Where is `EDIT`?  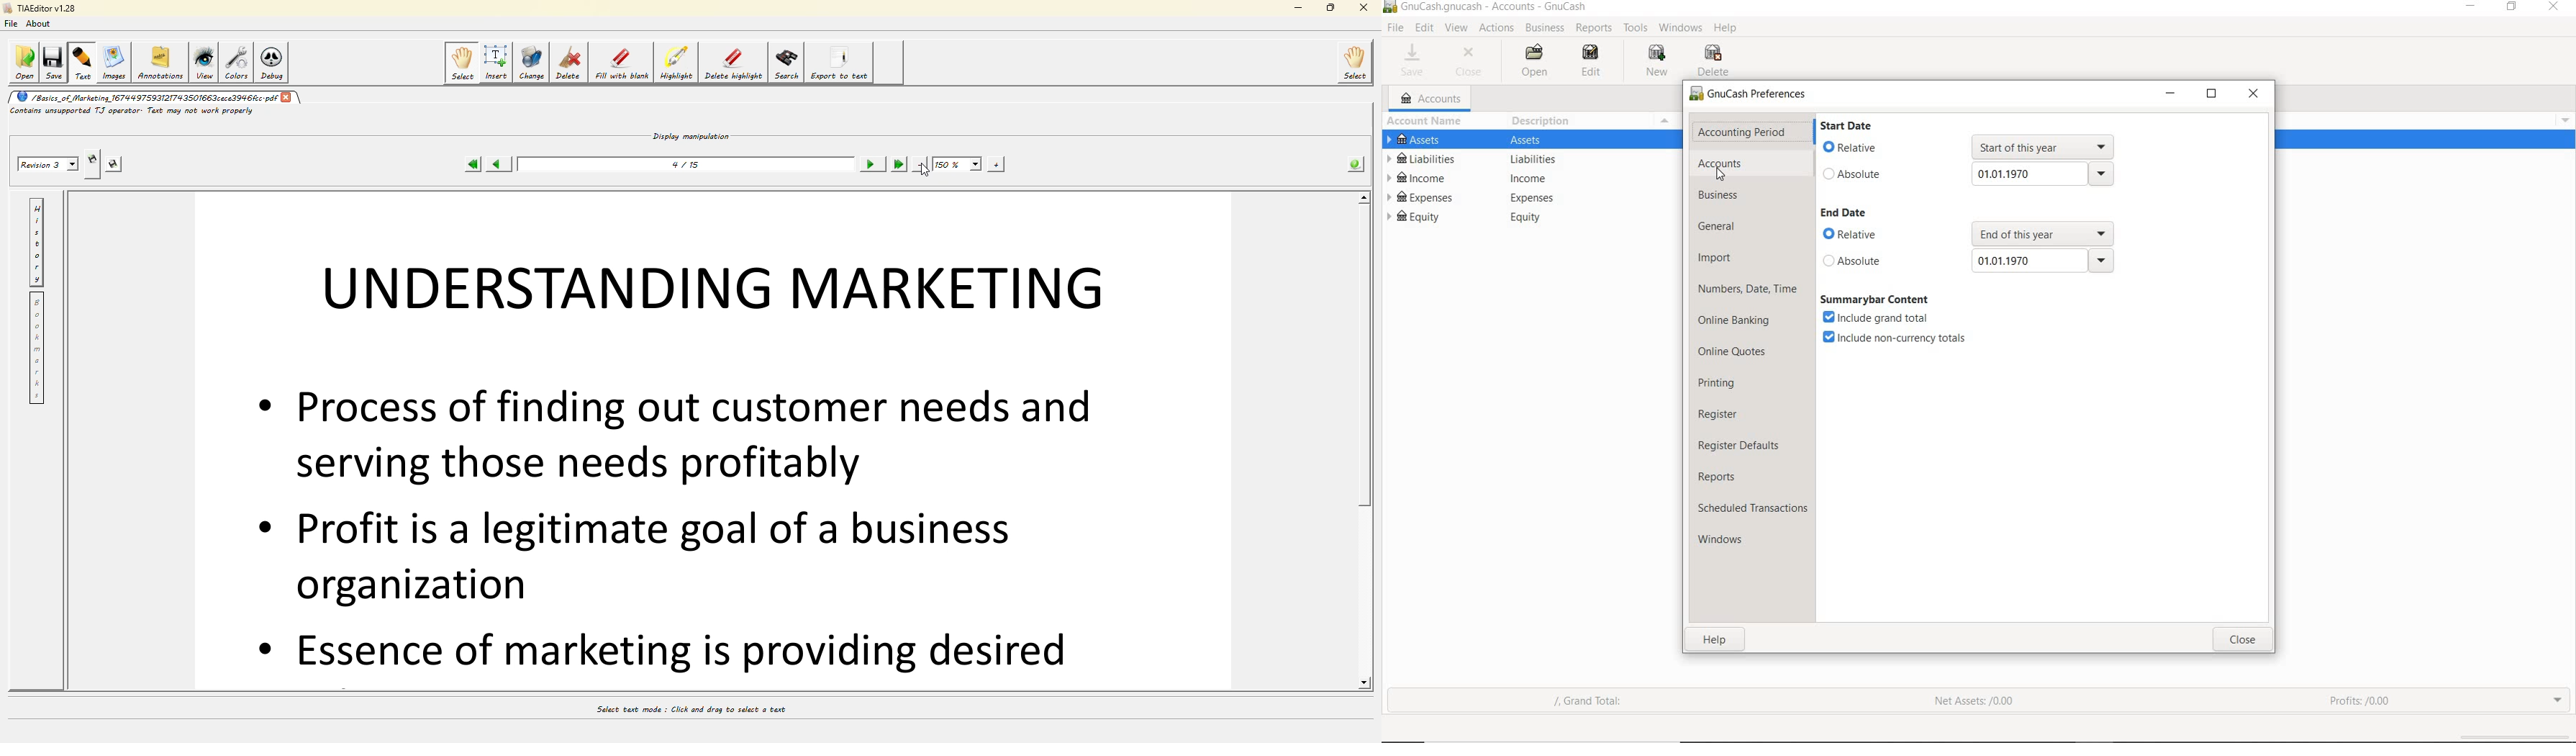 EDIT is located at coordinates (1424, 28).